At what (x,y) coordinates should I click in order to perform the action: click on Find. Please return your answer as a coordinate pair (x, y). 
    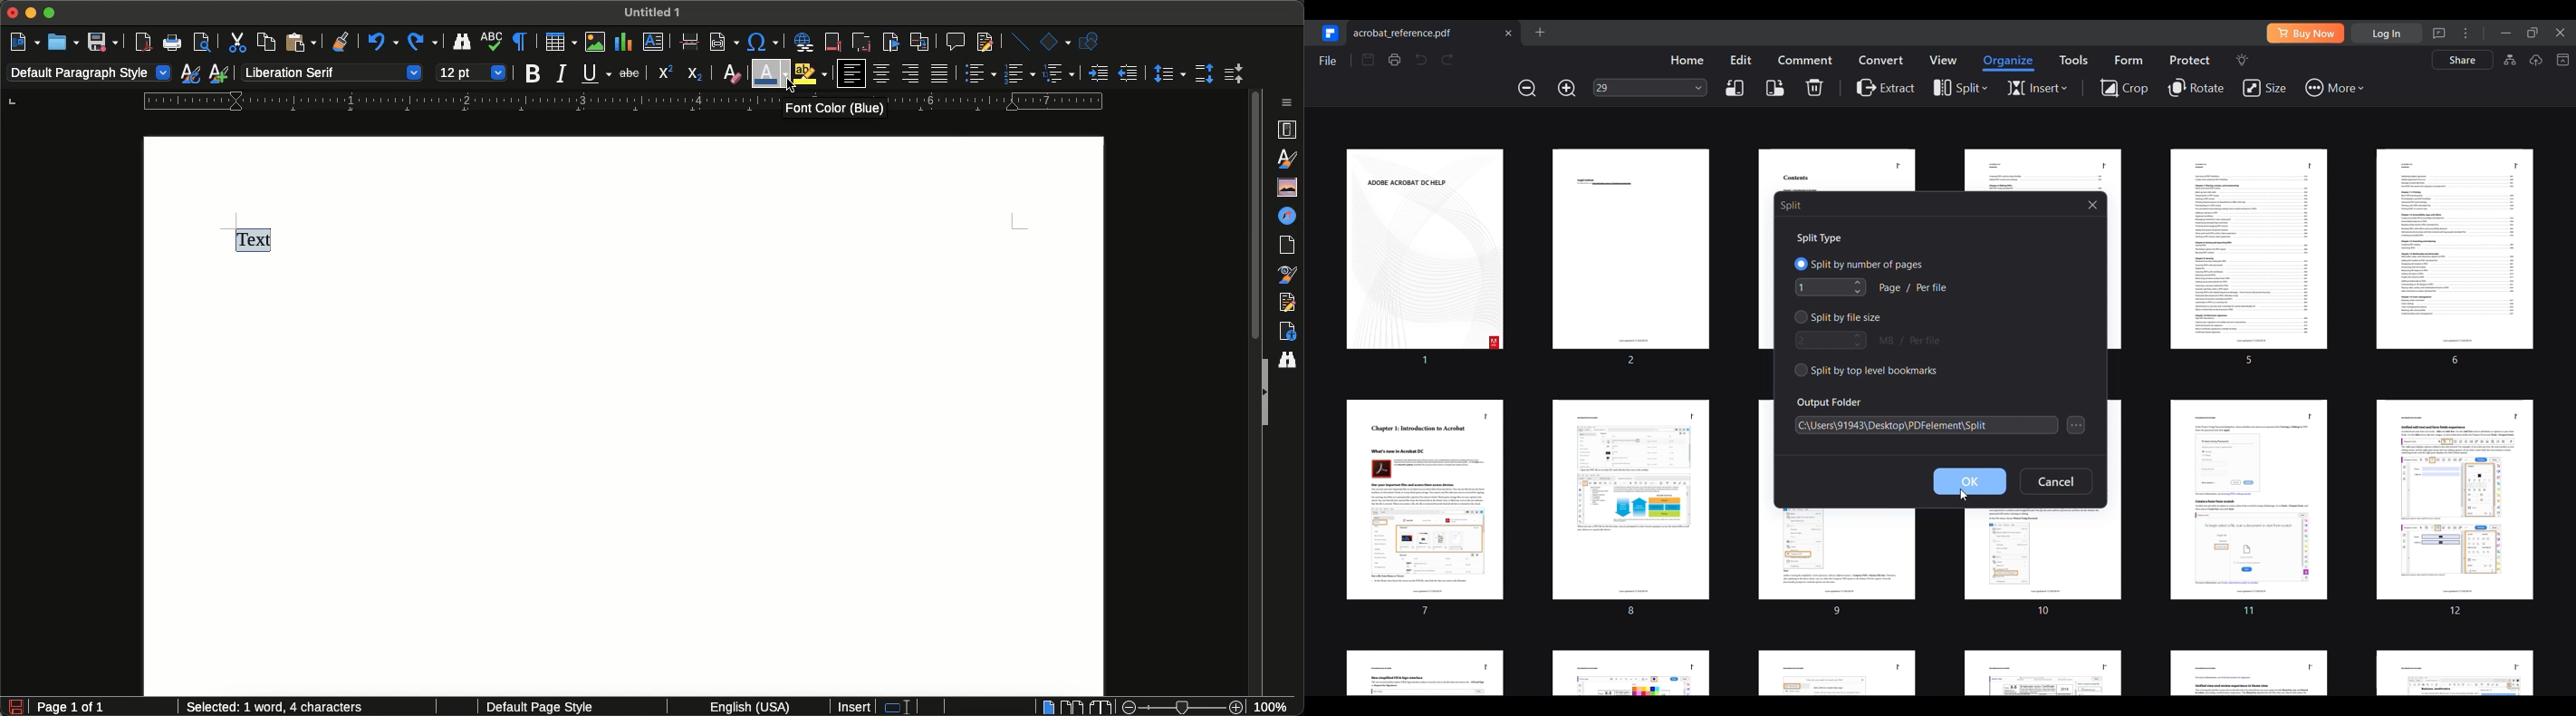
    Looking at the image, I should click on (1291, 358).